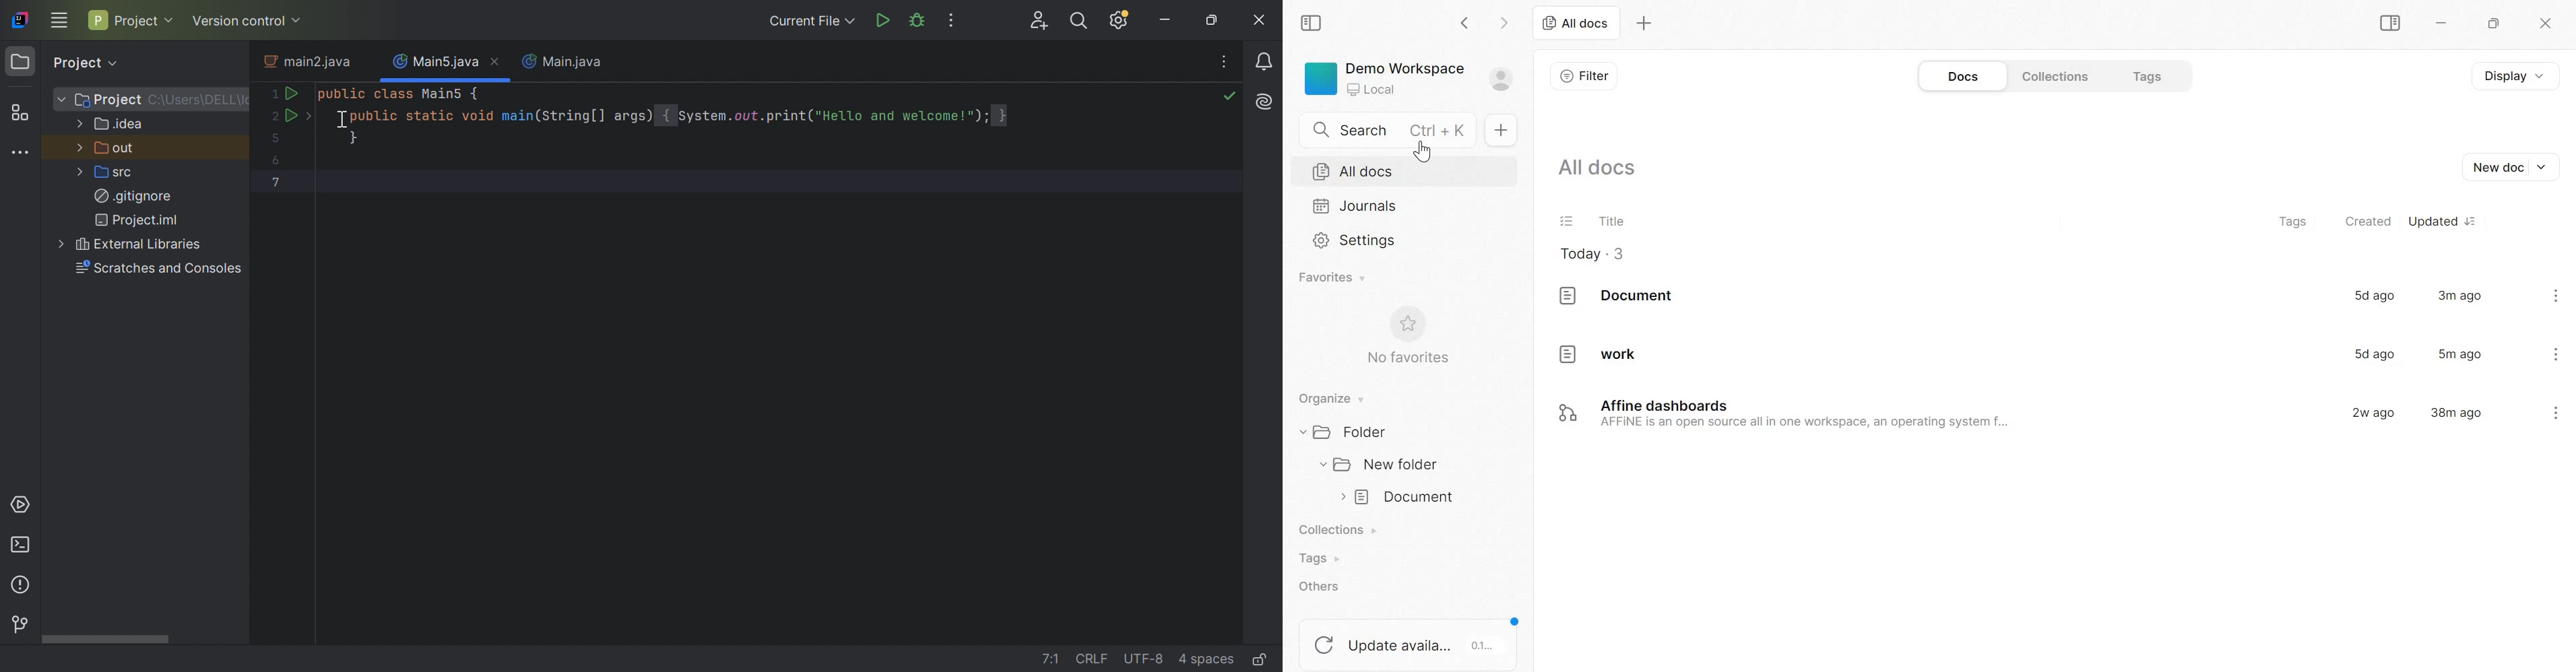 The width and height of the screenshot is (2576, 672). I want to click on No favorites, so click(1406, 335).